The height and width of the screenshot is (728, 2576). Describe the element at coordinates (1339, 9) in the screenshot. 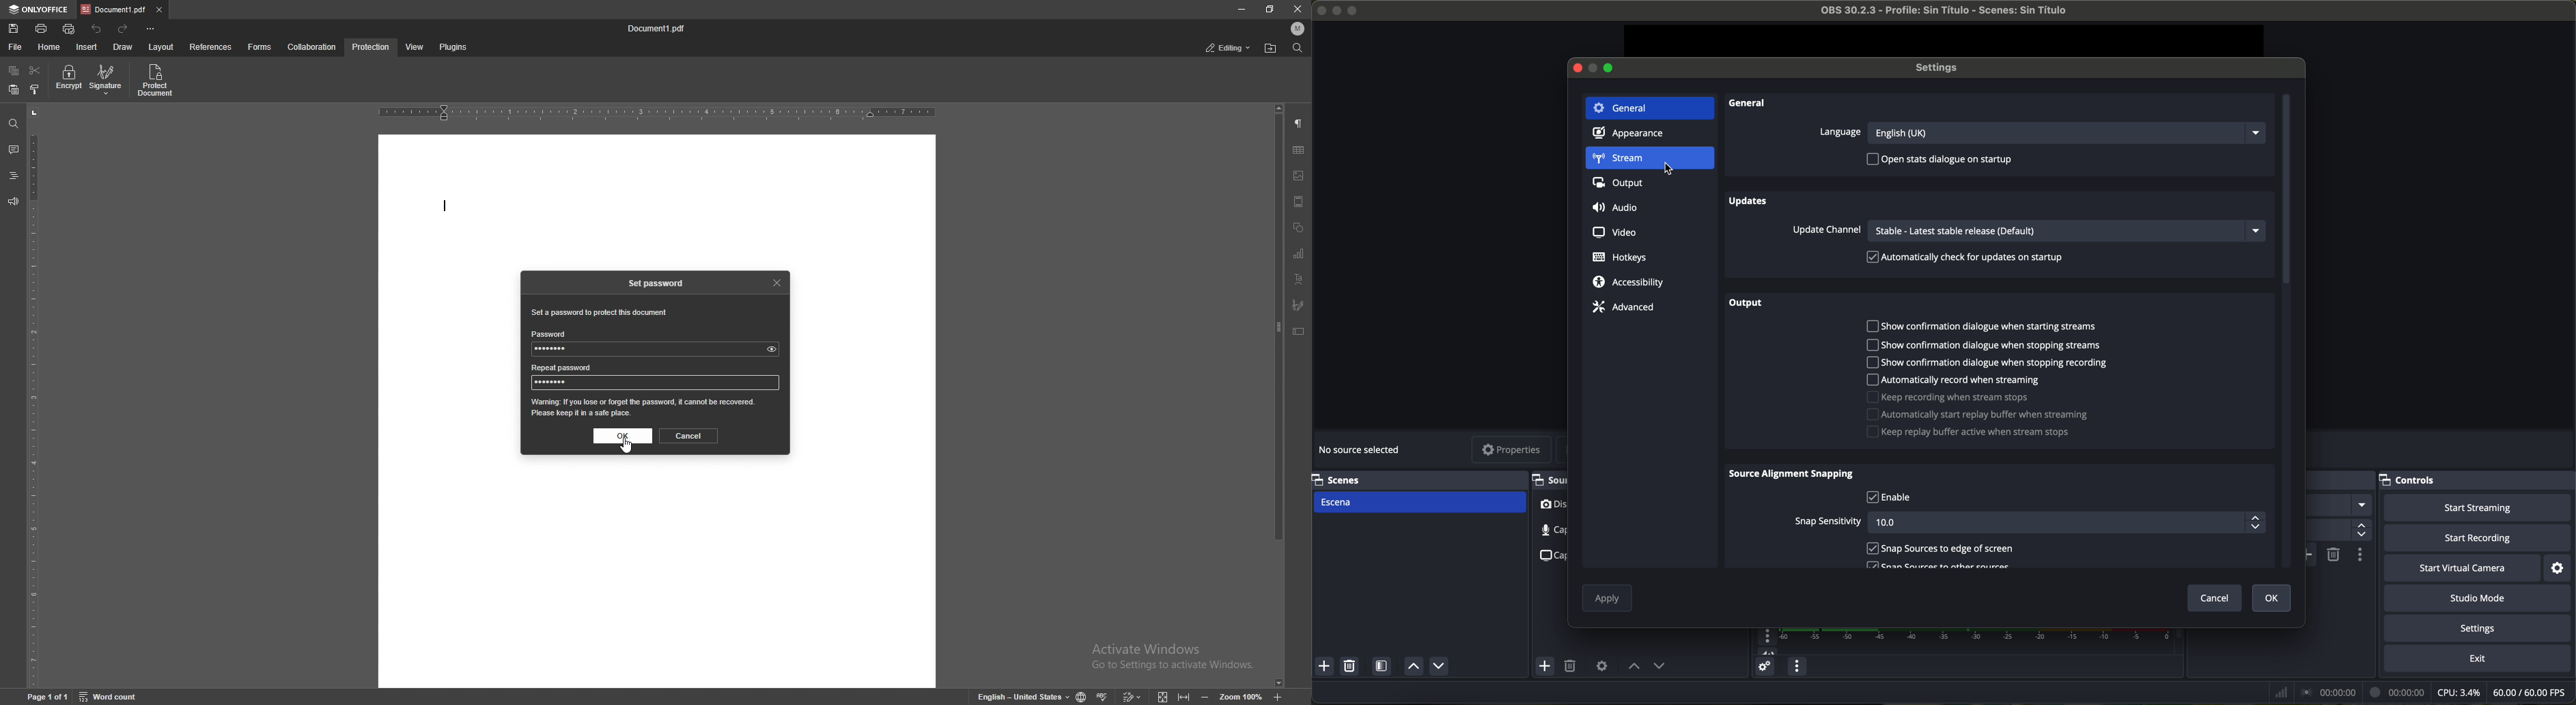

I see `minimize OBS Studio` at that location.